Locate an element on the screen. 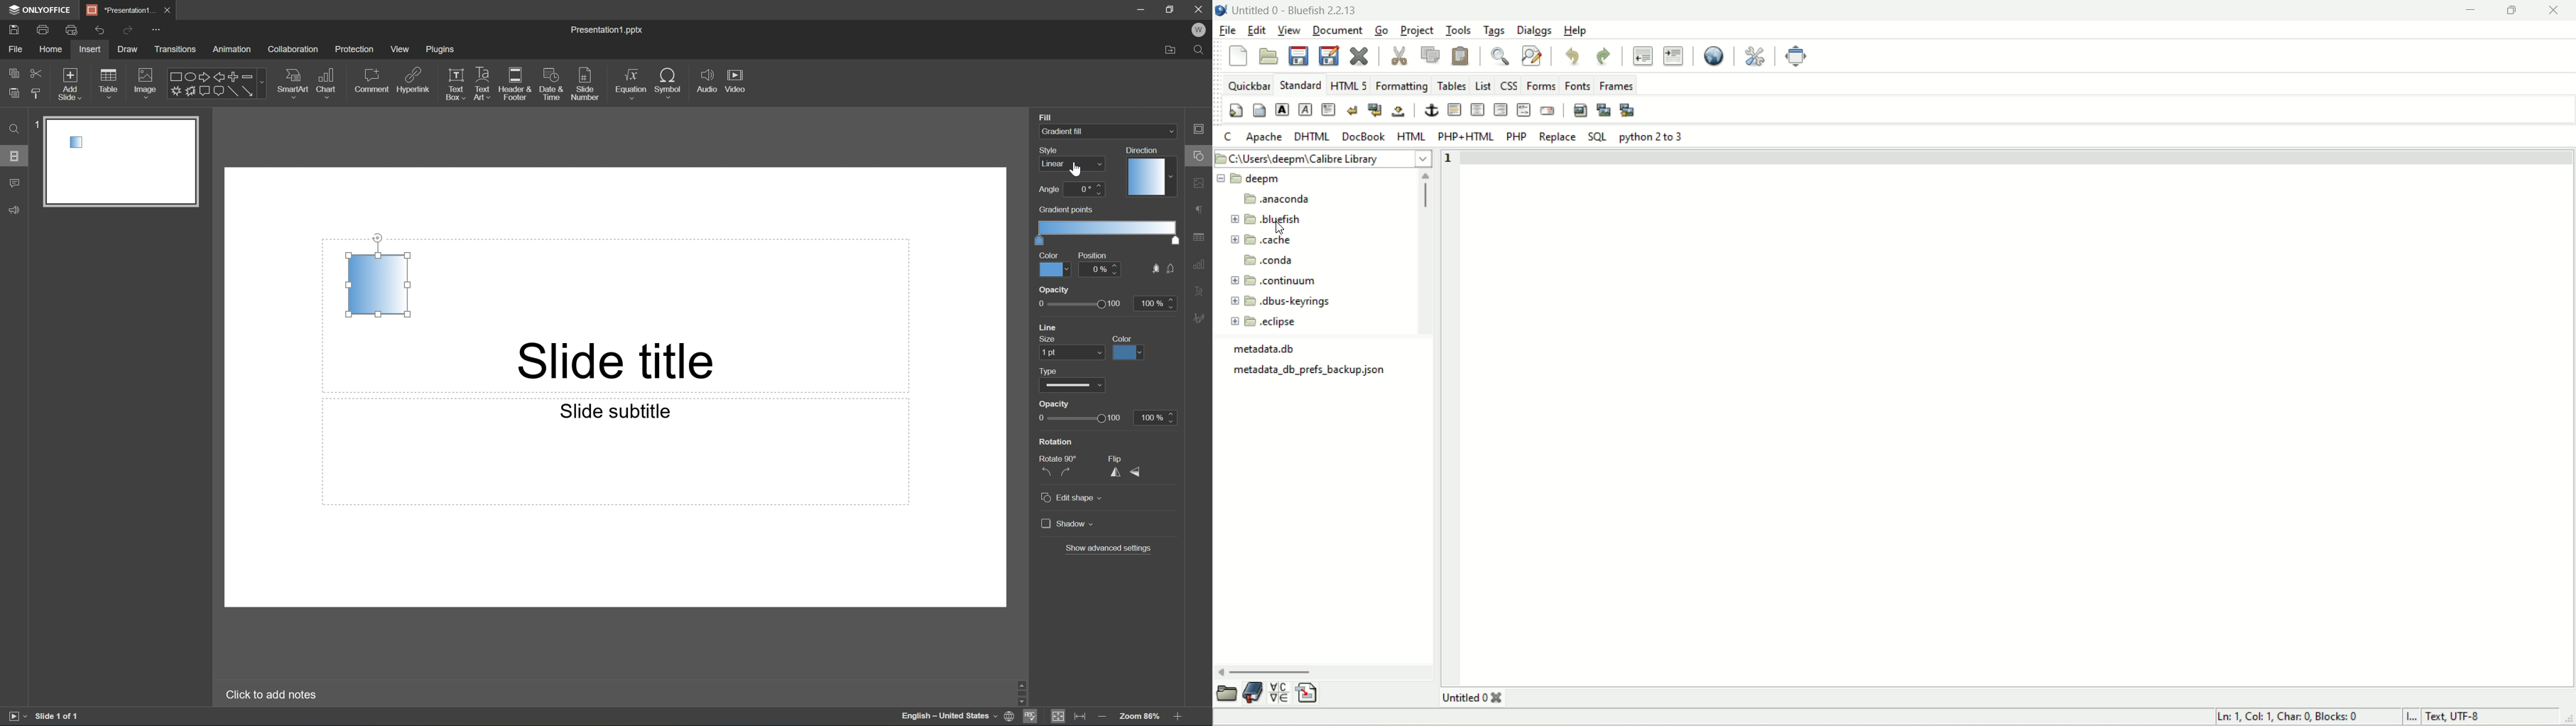  Plugins is located at coordinates (441, 49).